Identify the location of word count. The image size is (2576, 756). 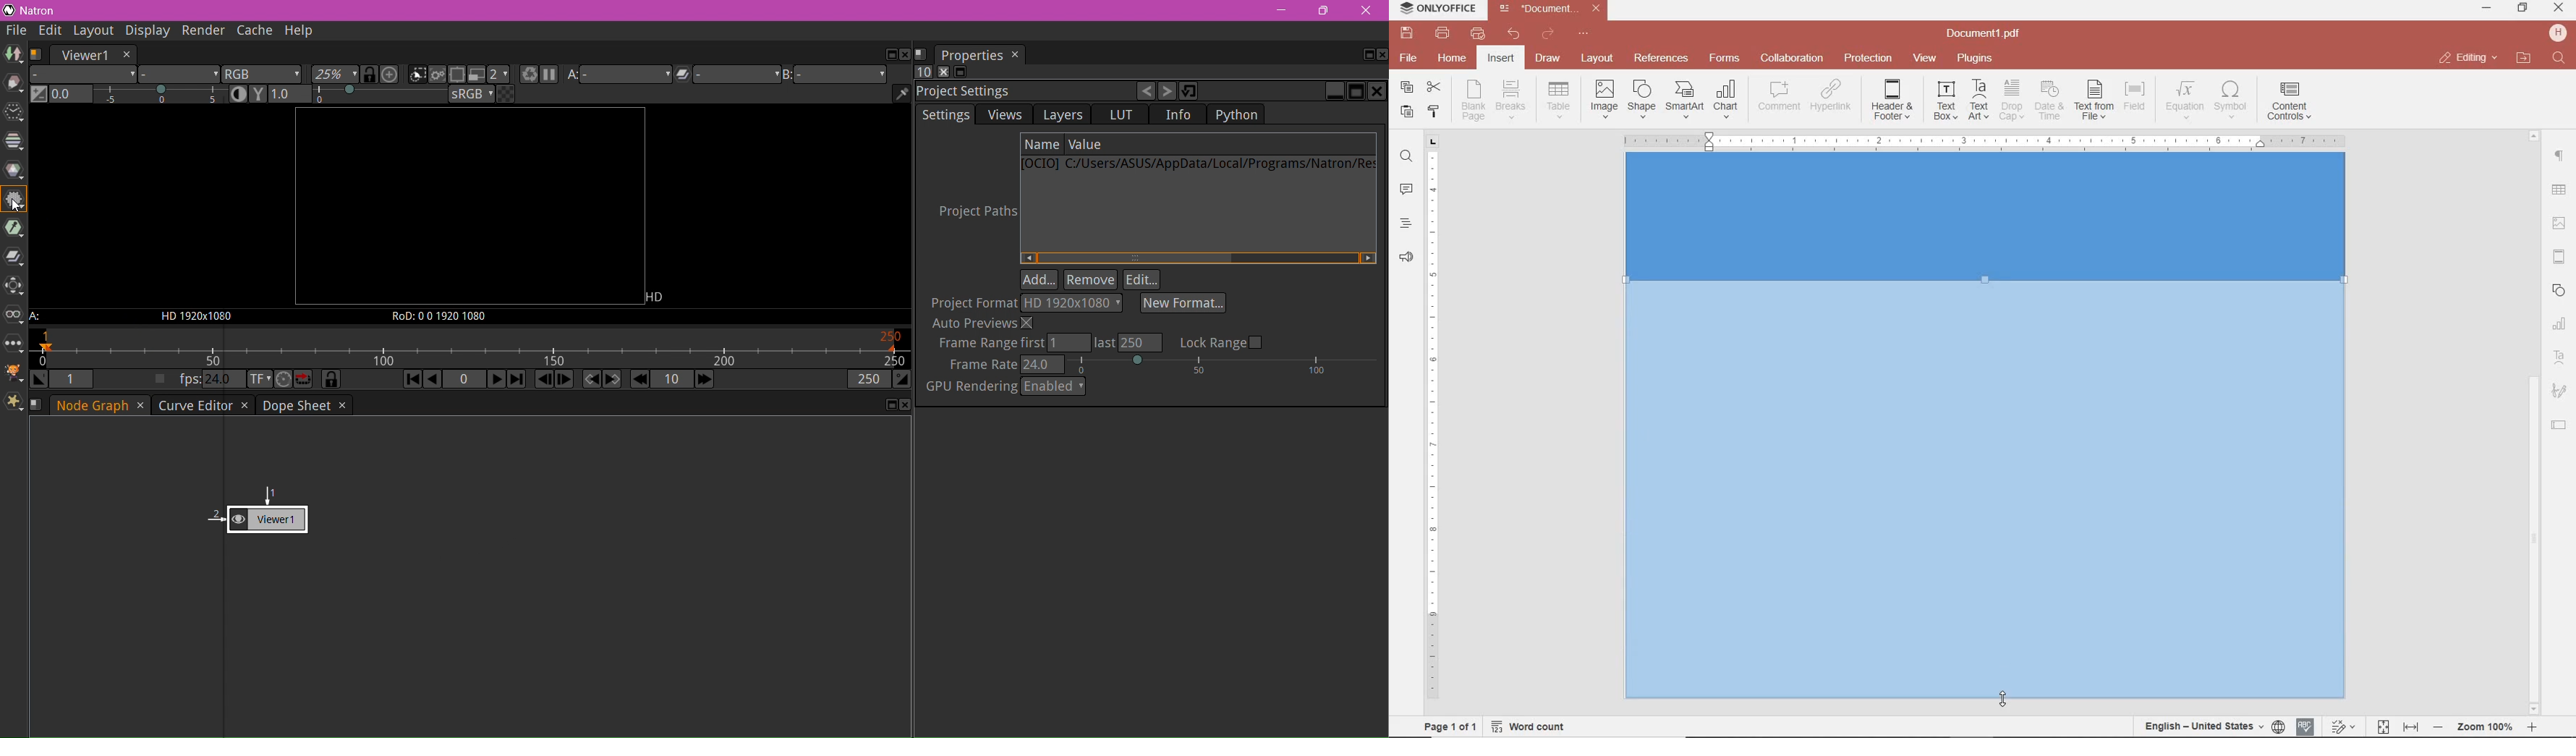
(1533, 727).